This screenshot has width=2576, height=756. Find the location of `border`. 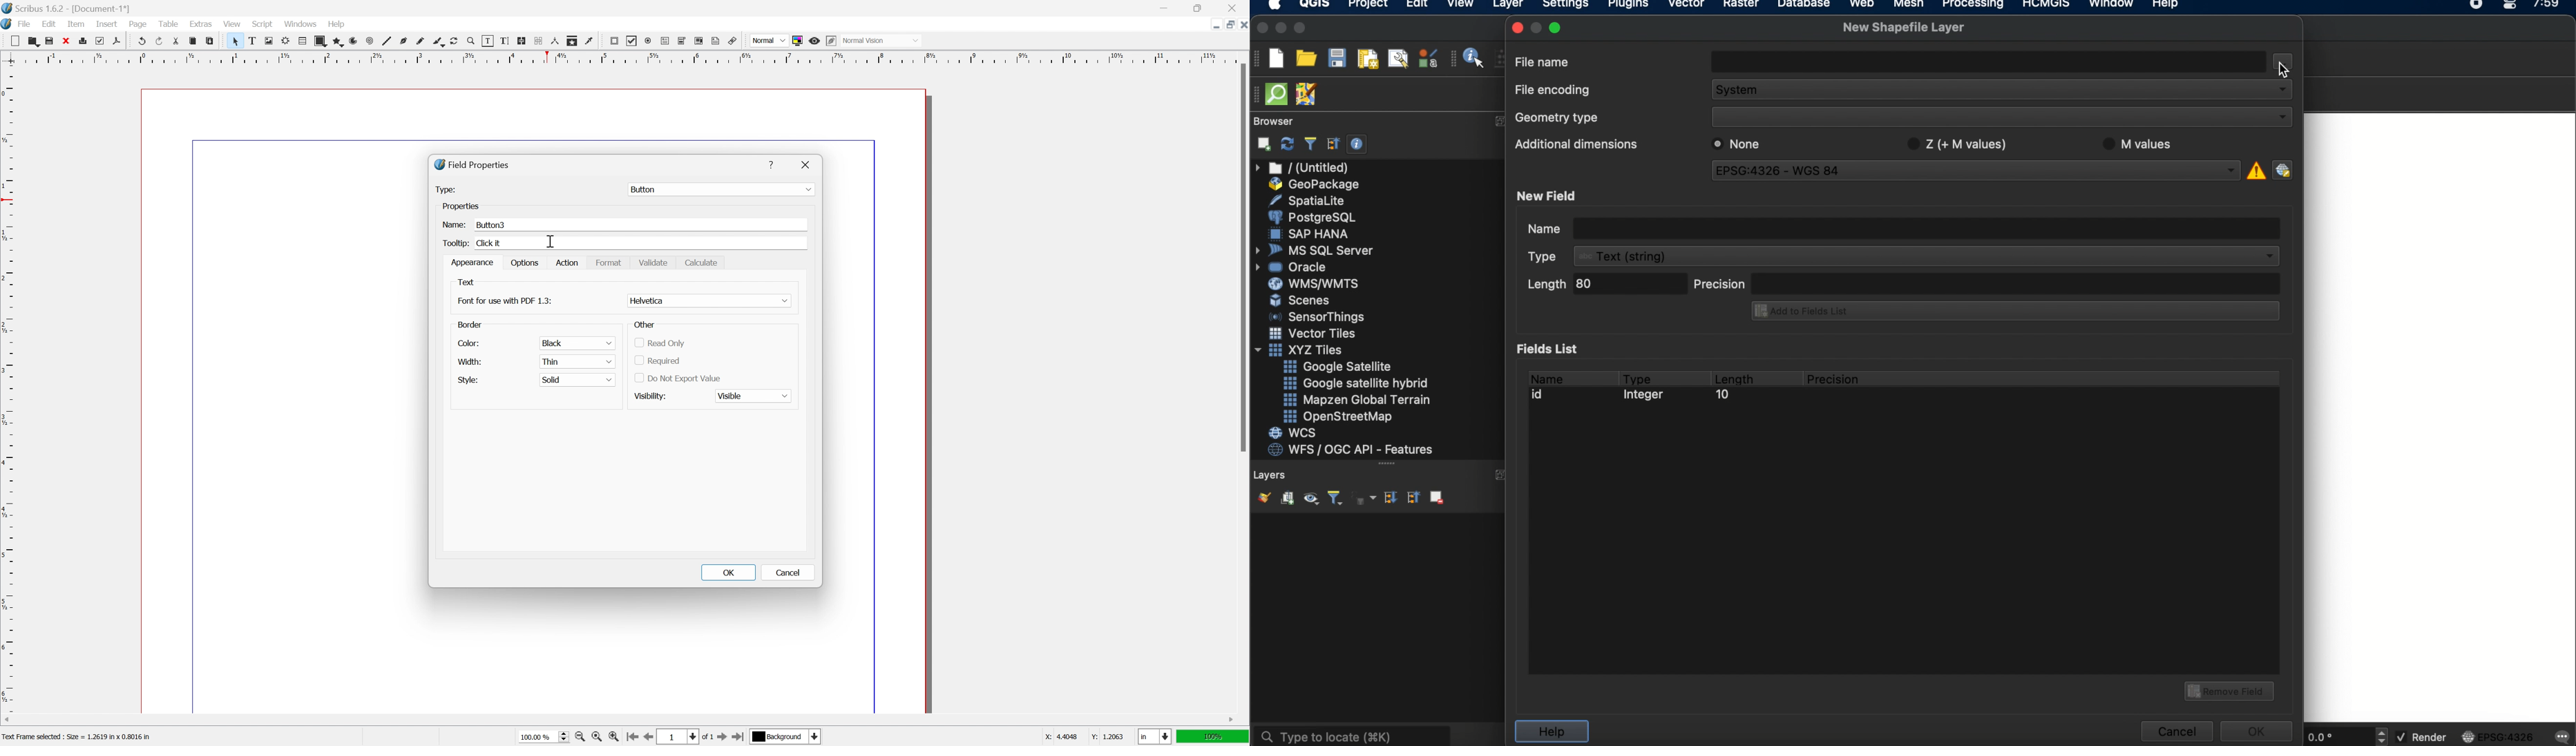

border is located at coordinates (470, 323).